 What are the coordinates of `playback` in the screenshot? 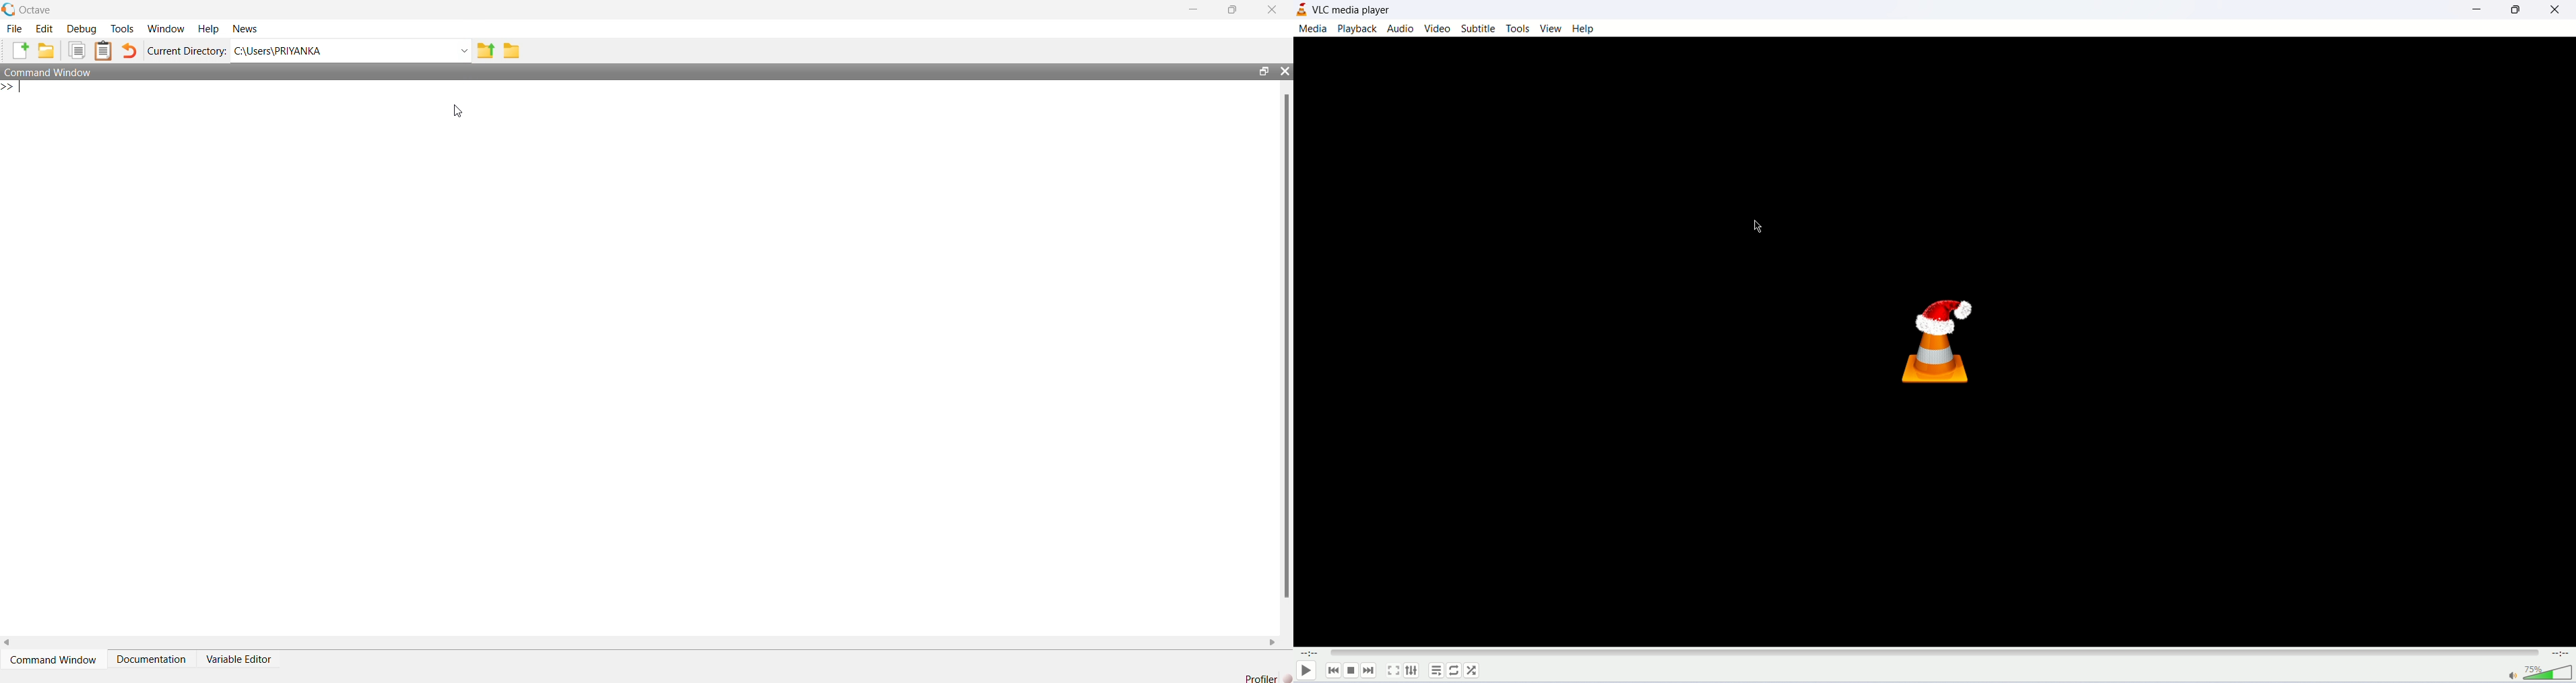 It's located at (1360, 29).